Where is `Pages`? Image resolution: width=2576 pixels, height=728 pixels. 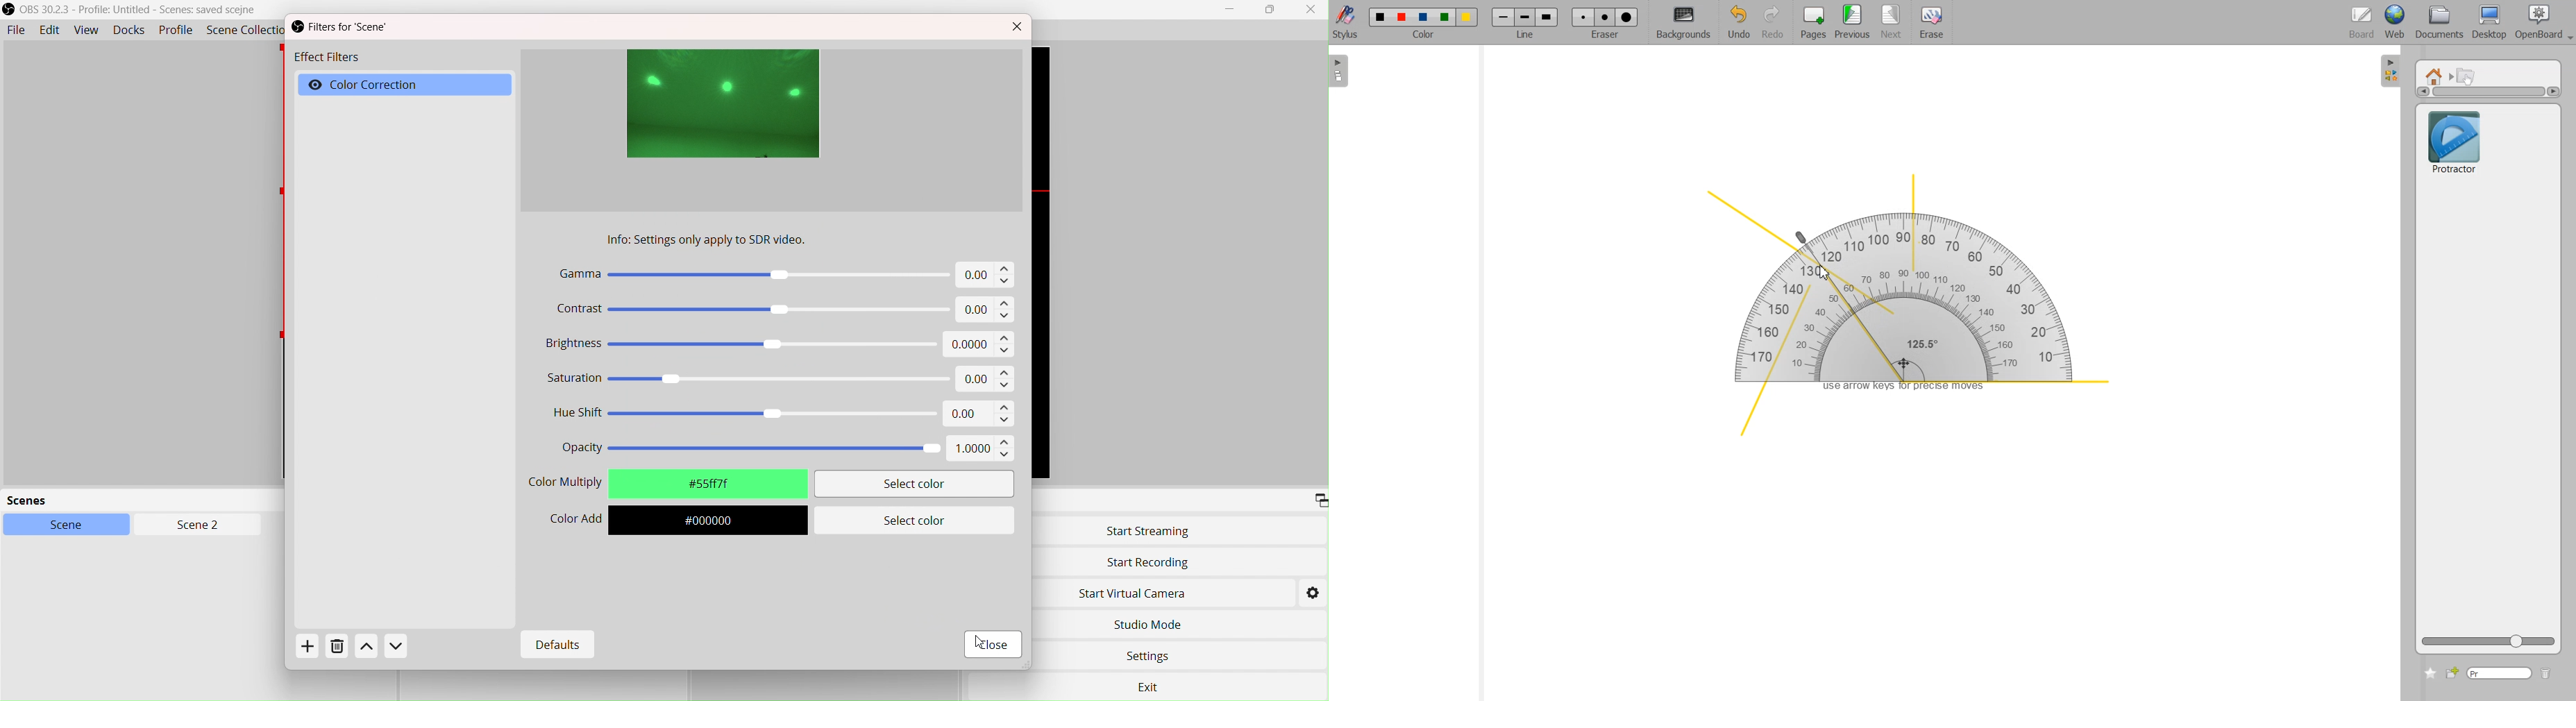
Pages is located at coordinates (1812, 23).